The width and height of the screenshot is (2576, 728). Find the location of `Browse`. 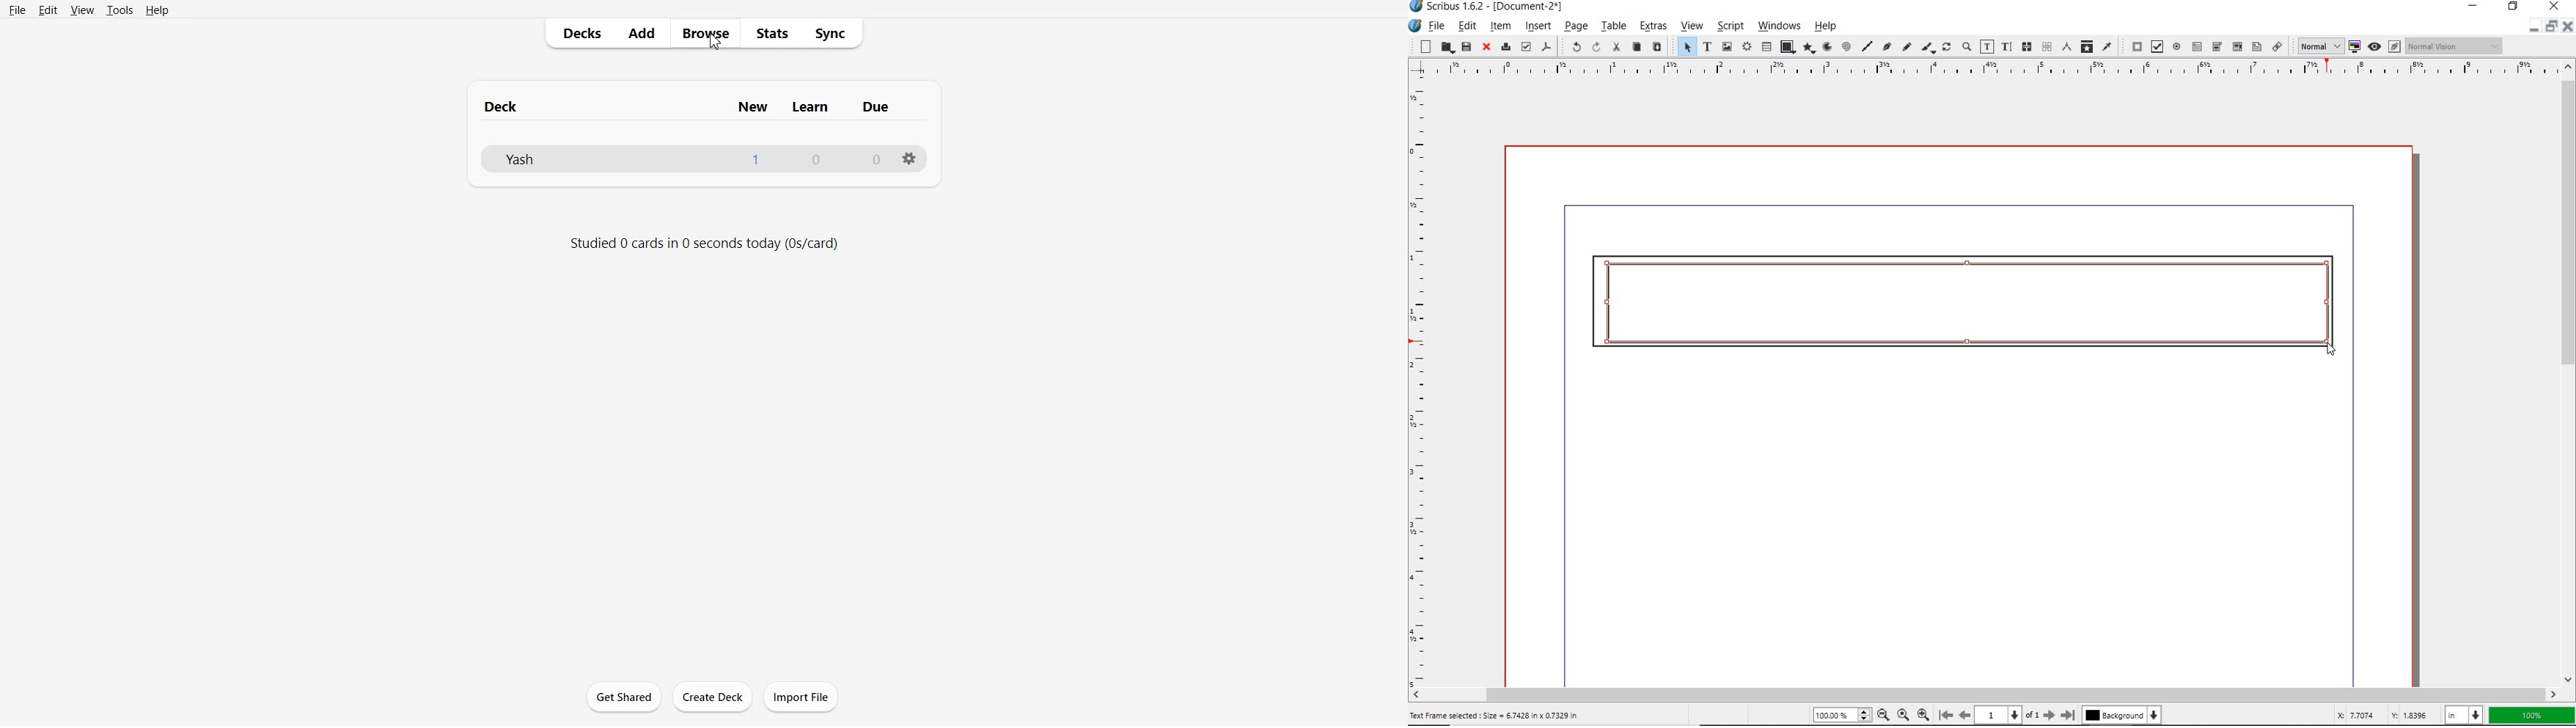

Browse is located at coordinates (705, 34).